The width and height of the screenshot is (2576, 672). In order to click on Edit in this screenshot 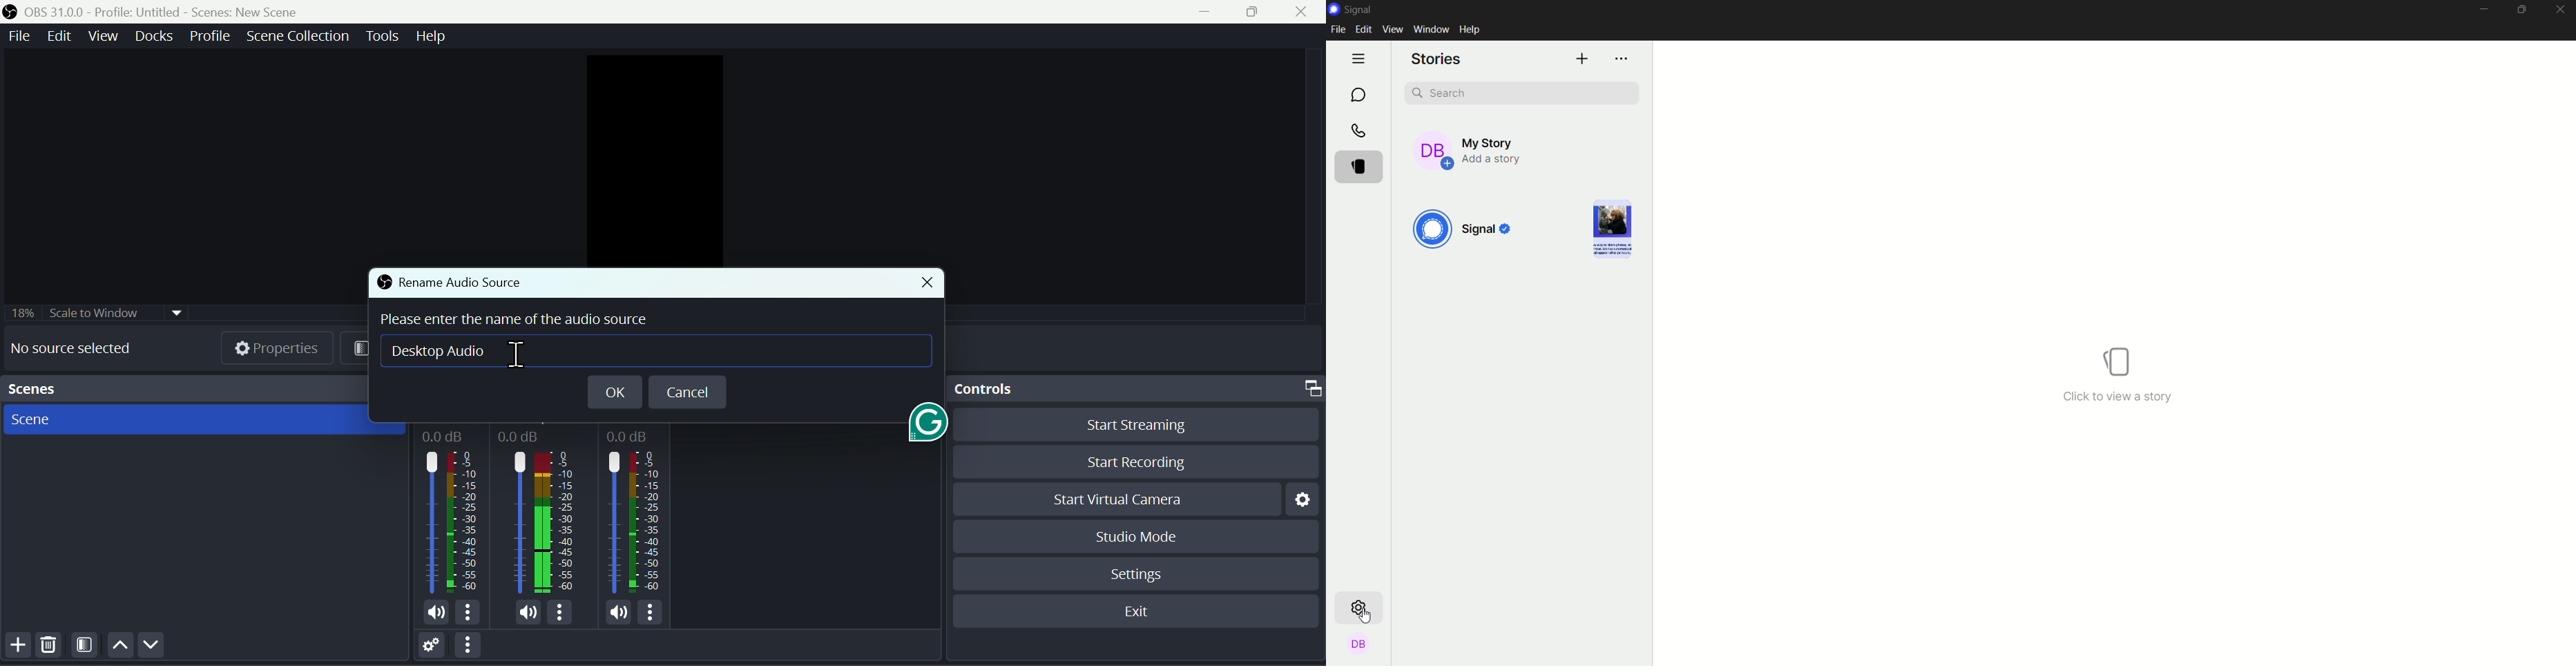, I will do `click(62, 36)`.